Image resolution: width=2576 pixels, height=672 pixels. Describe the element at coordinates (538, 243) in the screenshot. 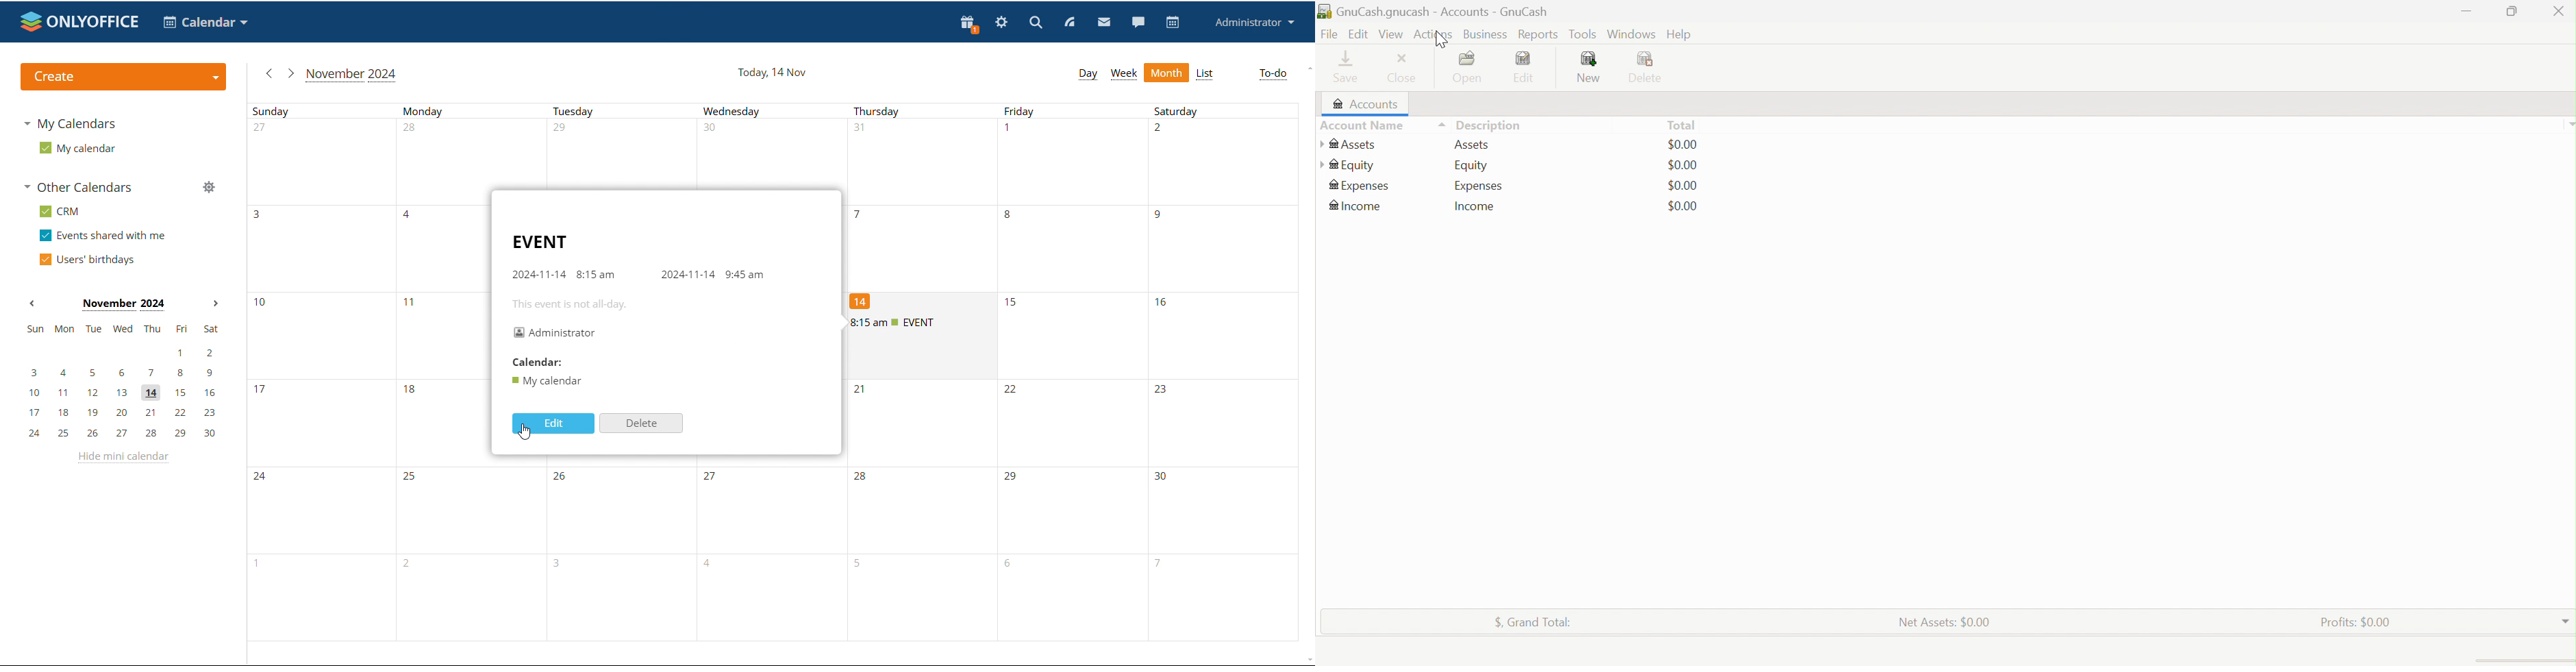

I see `event name` at that location.